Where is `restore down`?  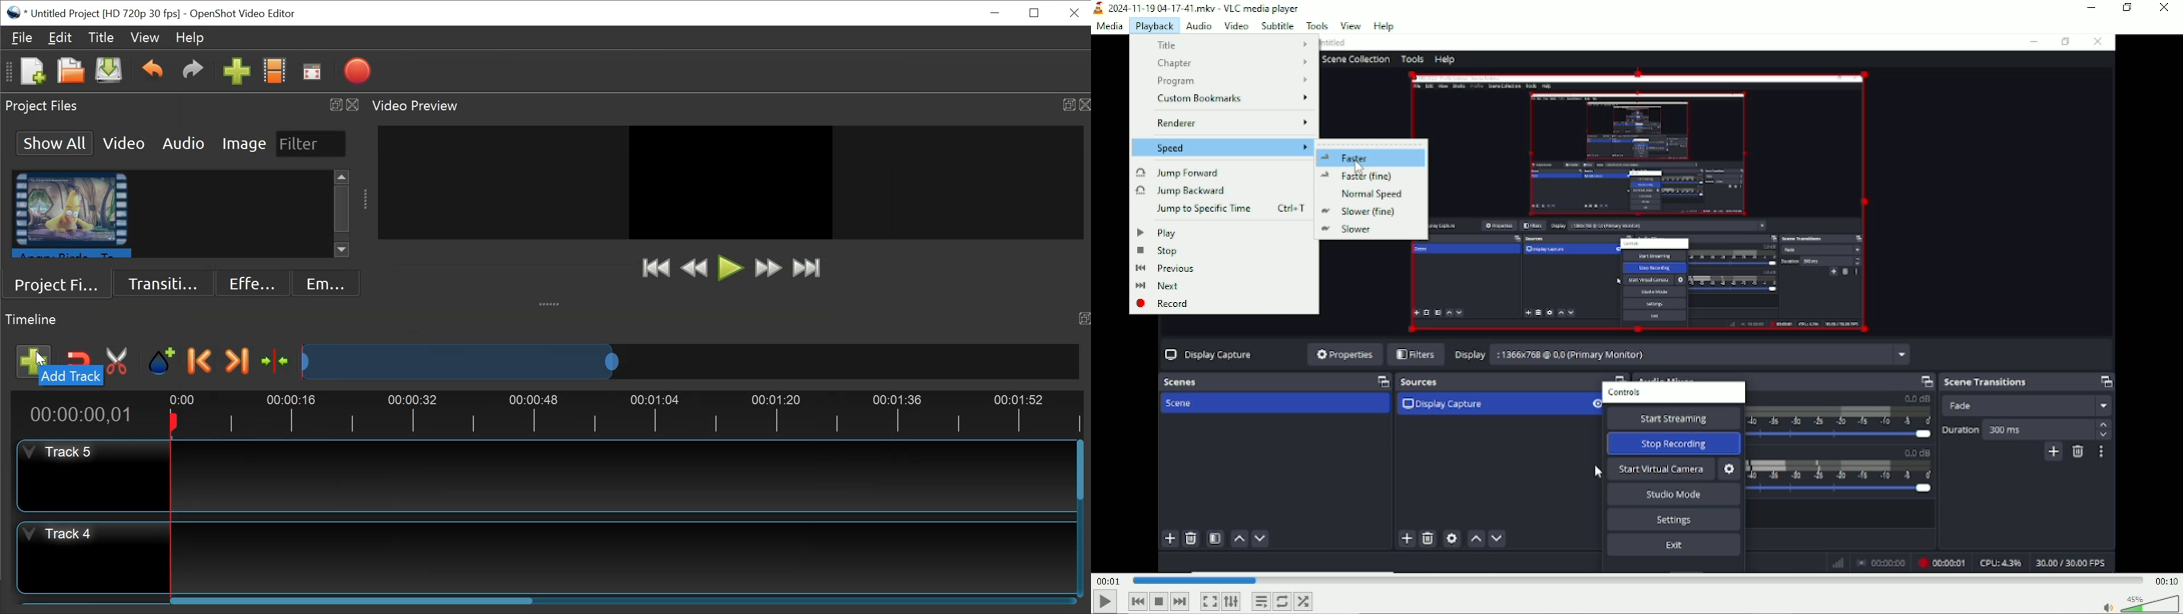 restore down is located at coordinates (2129, 9).